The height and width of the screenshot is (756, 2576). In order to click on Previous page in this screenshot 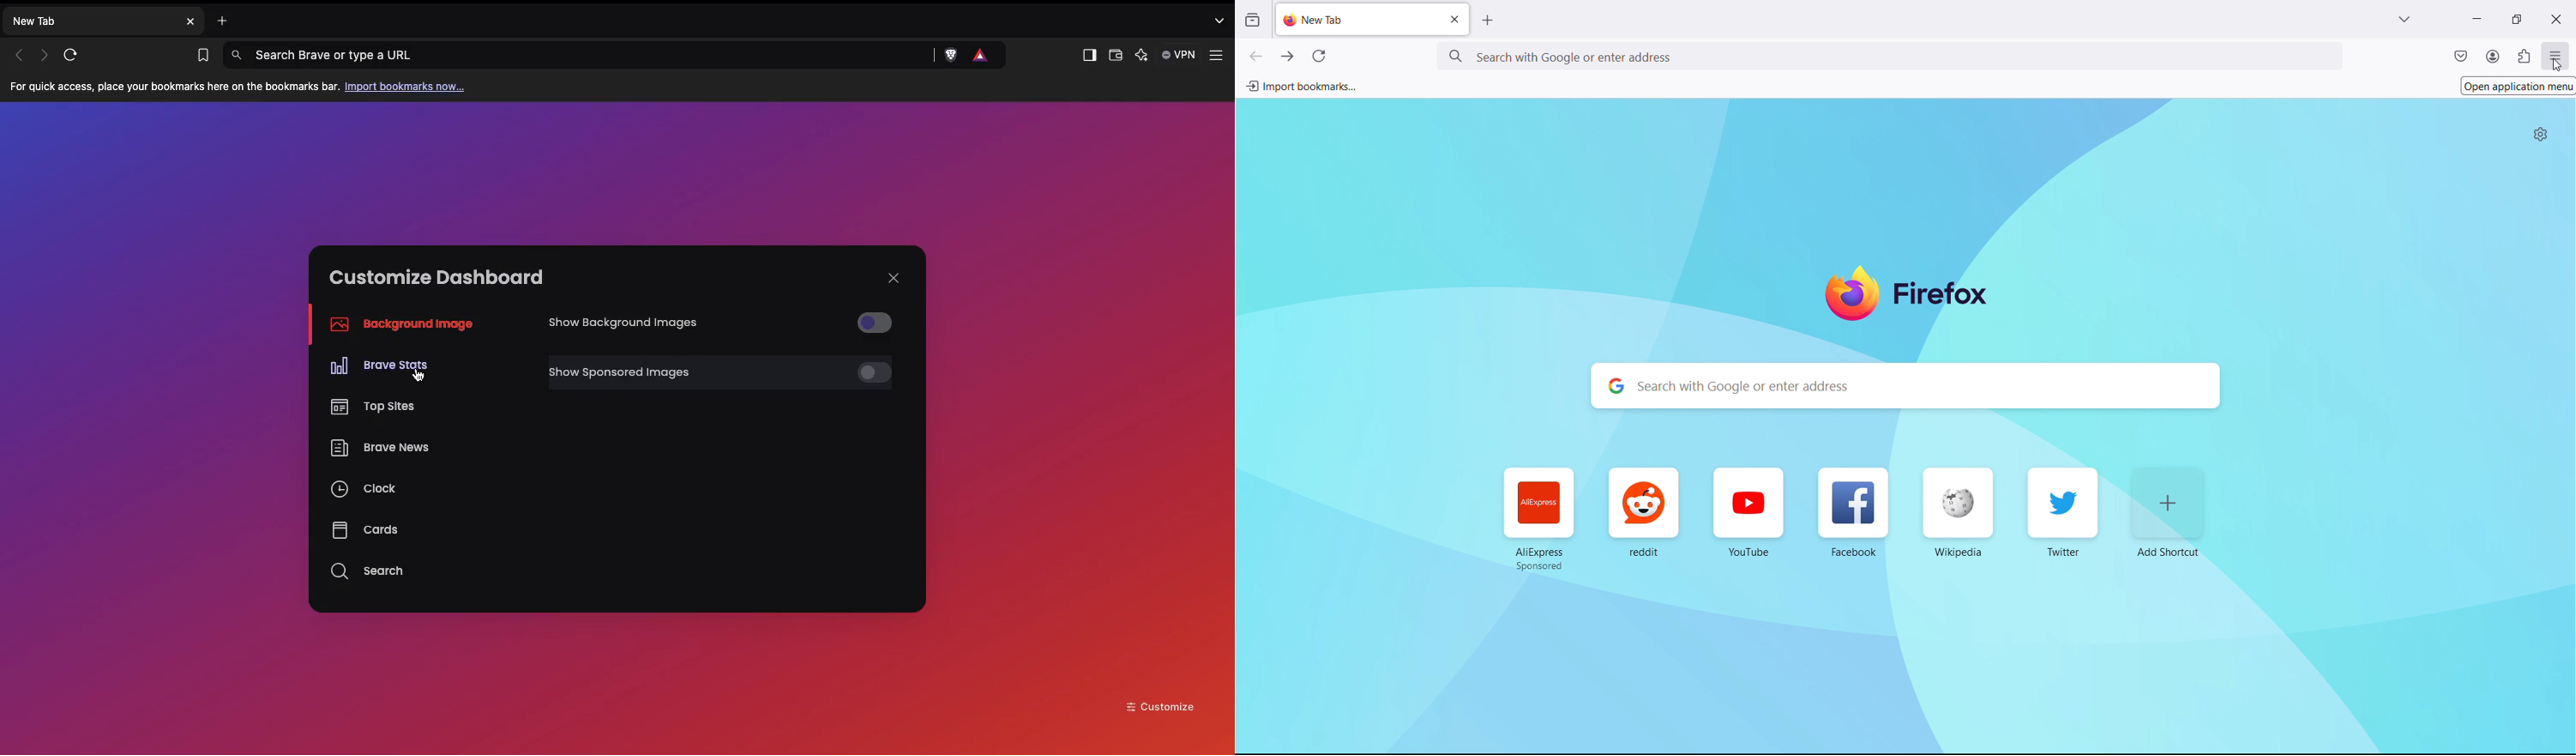, I will do `click(19, 55)`.